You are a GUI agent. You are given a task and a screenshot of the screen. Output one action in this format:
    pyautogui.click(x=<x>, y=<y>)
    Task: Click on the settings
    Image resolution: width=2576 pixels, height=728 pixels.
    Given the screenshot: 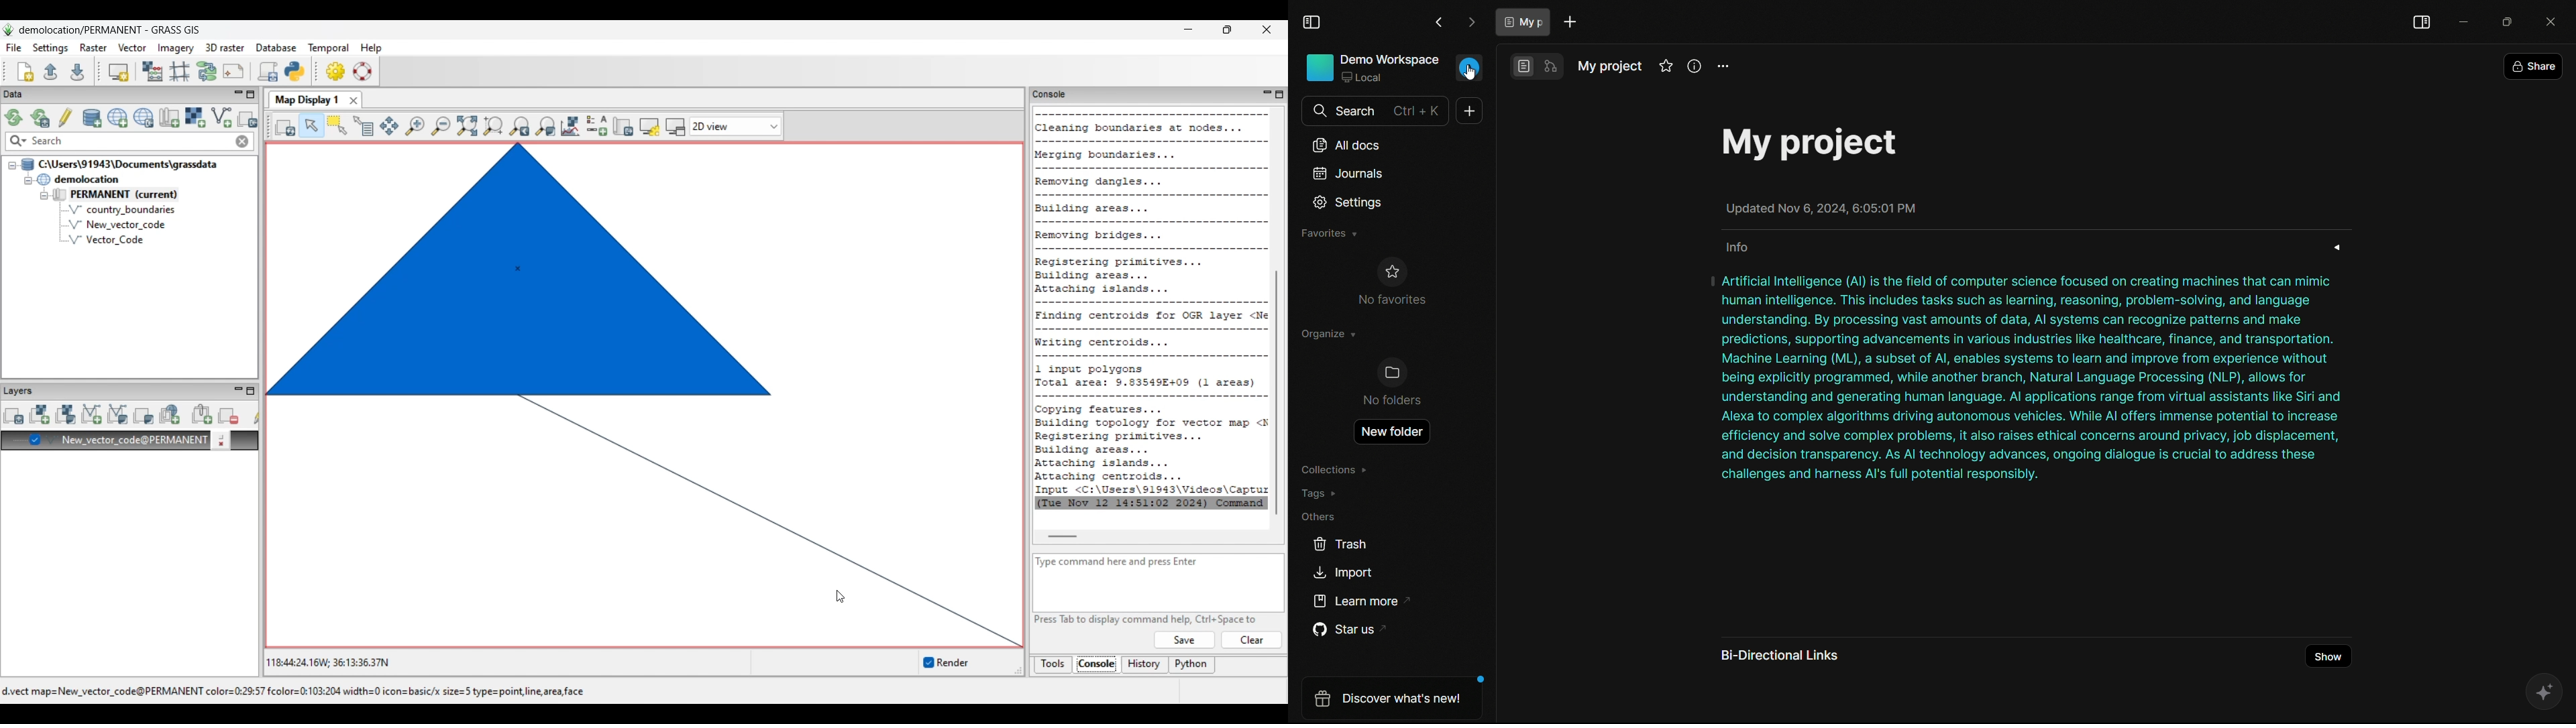 What is the action you would take?
    pyautogui.click(x=1350, y=202)
    